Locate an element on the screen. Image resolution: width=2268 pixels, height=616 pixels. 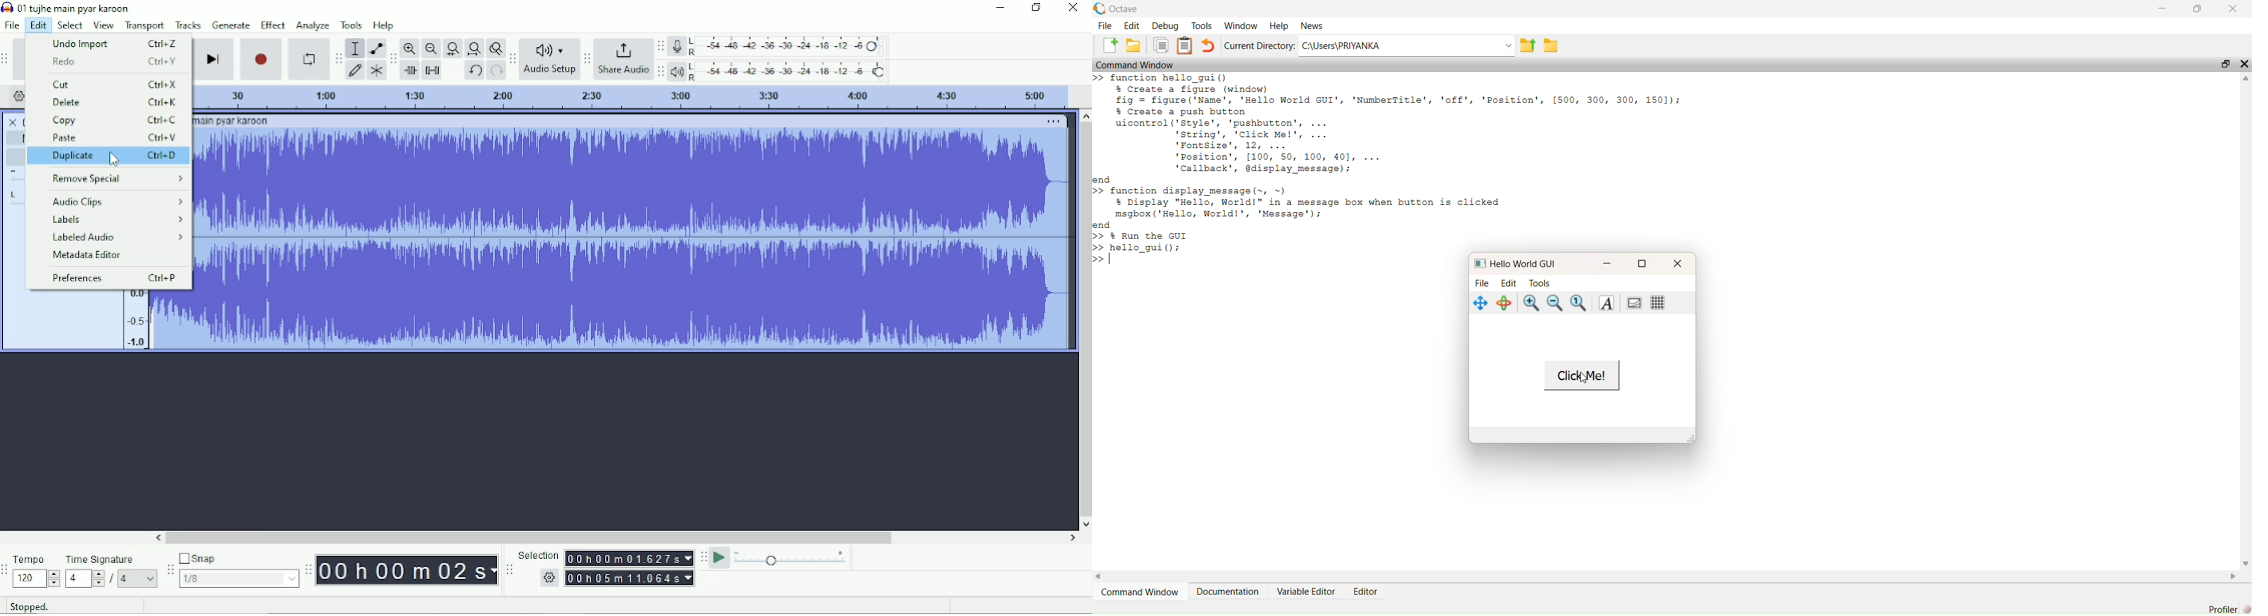
Editor is located at coordinates (1364, 590).